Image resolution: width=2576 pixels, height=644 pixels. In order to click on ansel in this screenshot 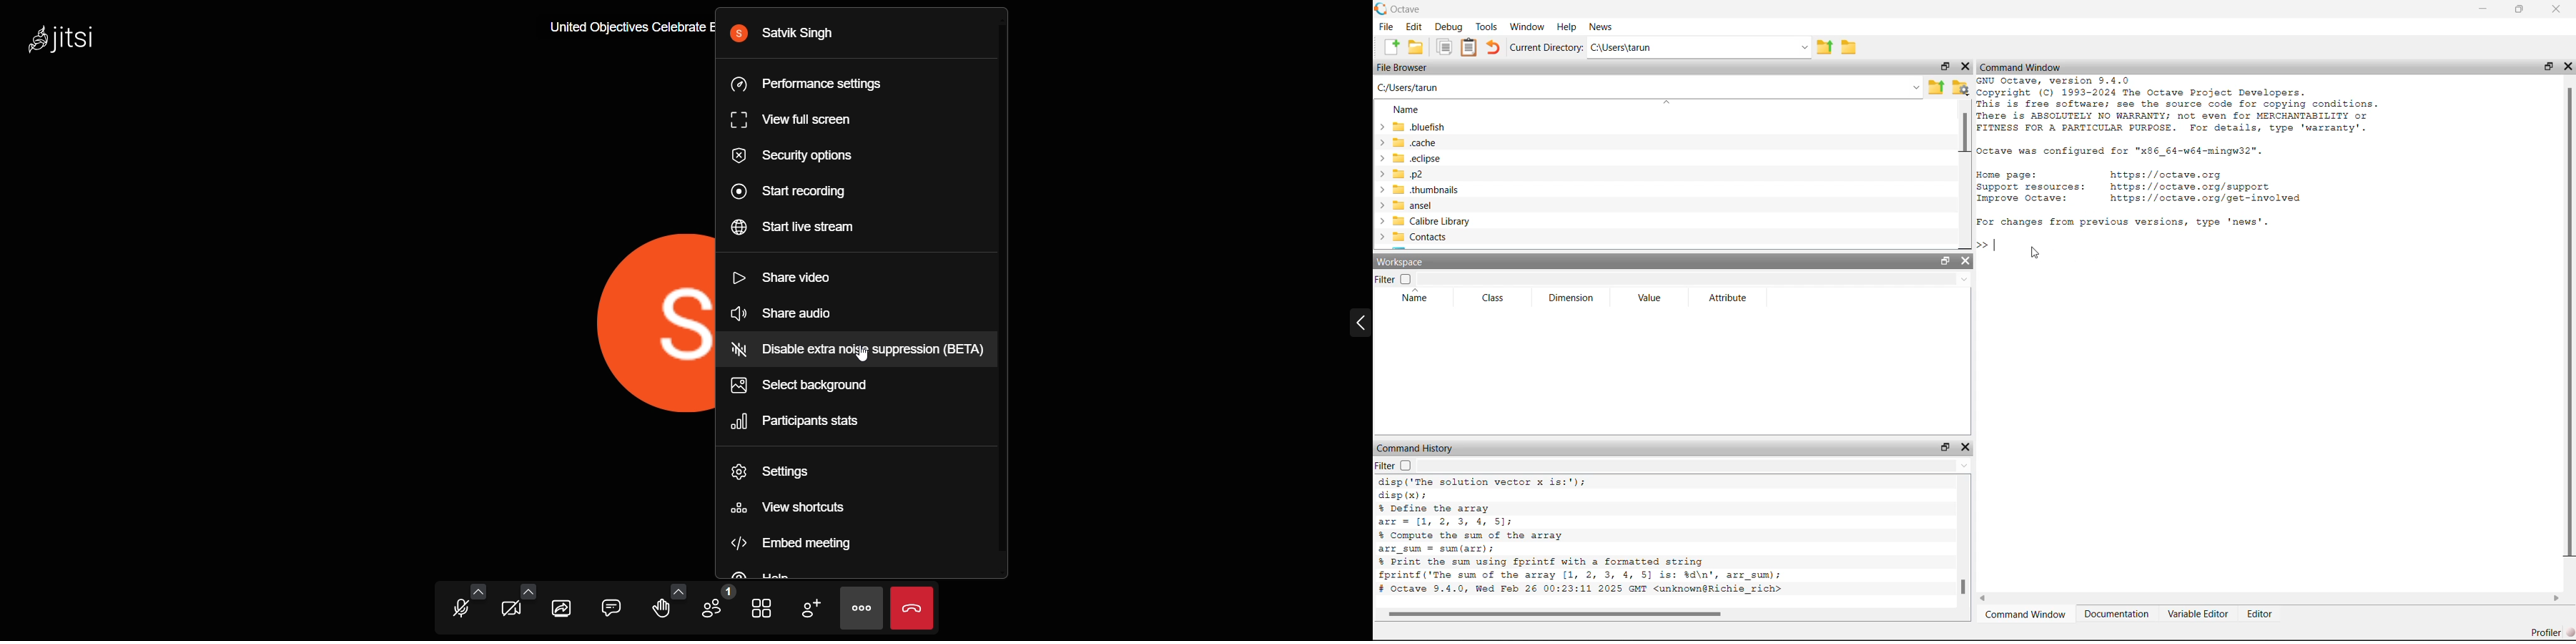, I will do `click(1413, 206)`.